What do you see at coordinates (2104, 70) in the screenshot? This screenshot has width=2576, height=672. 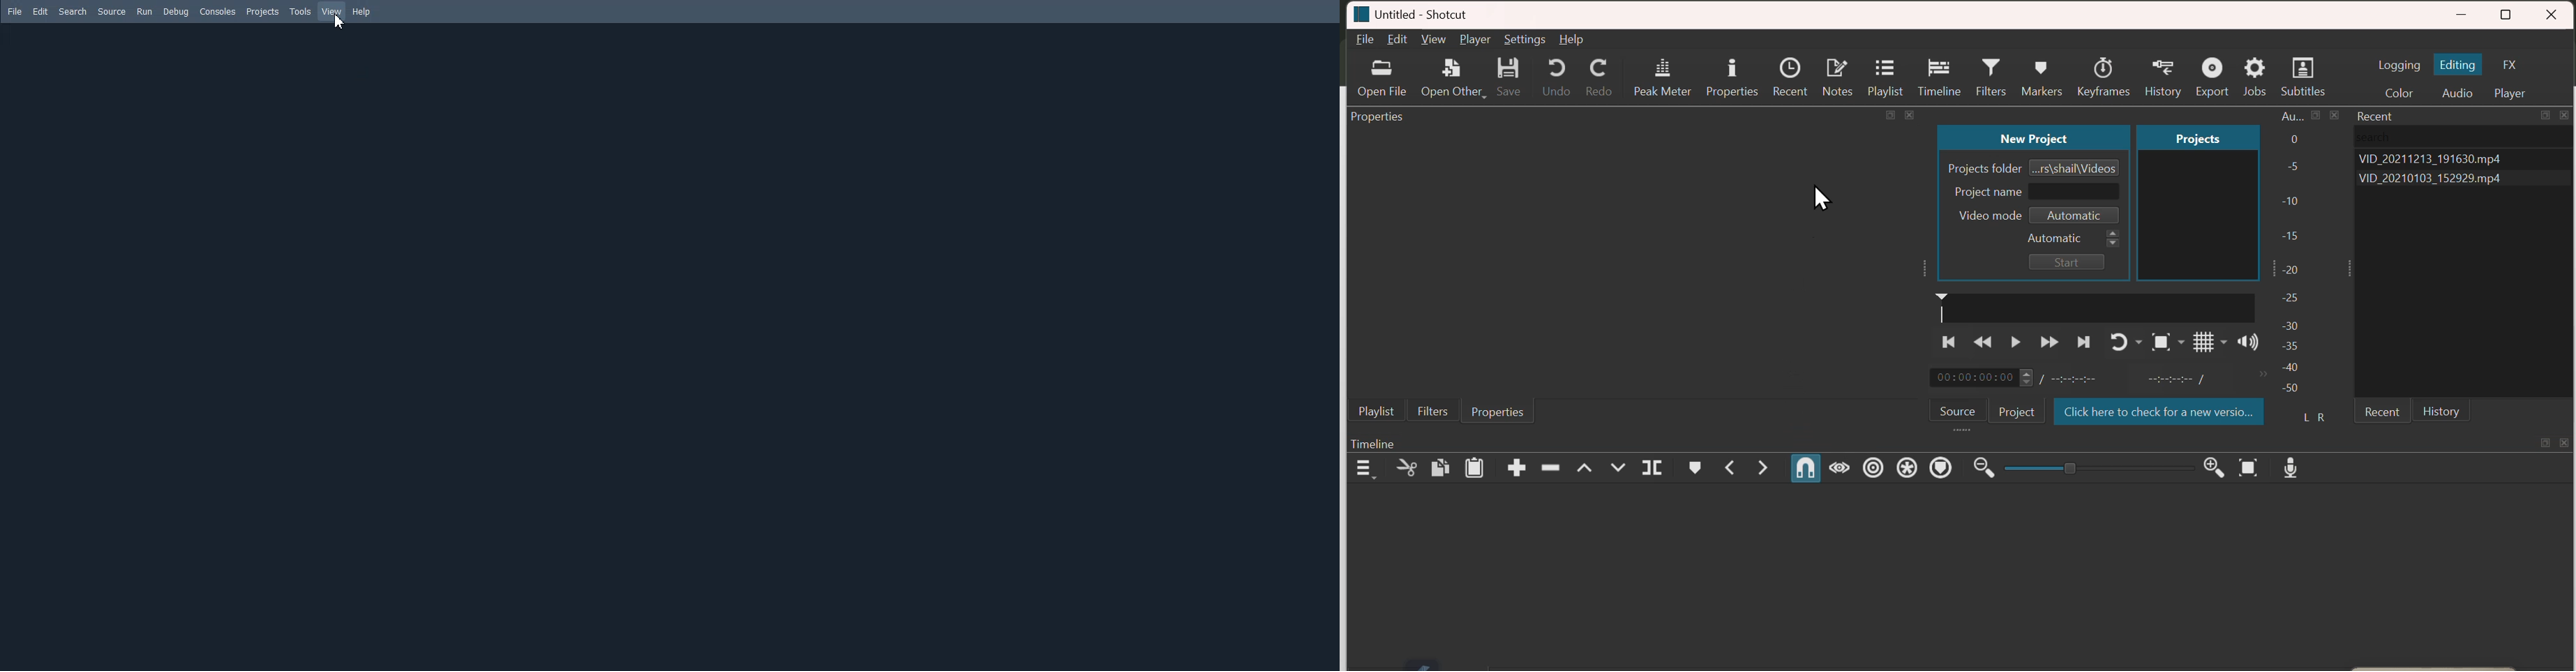 I see `Keyframes` at bounding box center [2104, 70].